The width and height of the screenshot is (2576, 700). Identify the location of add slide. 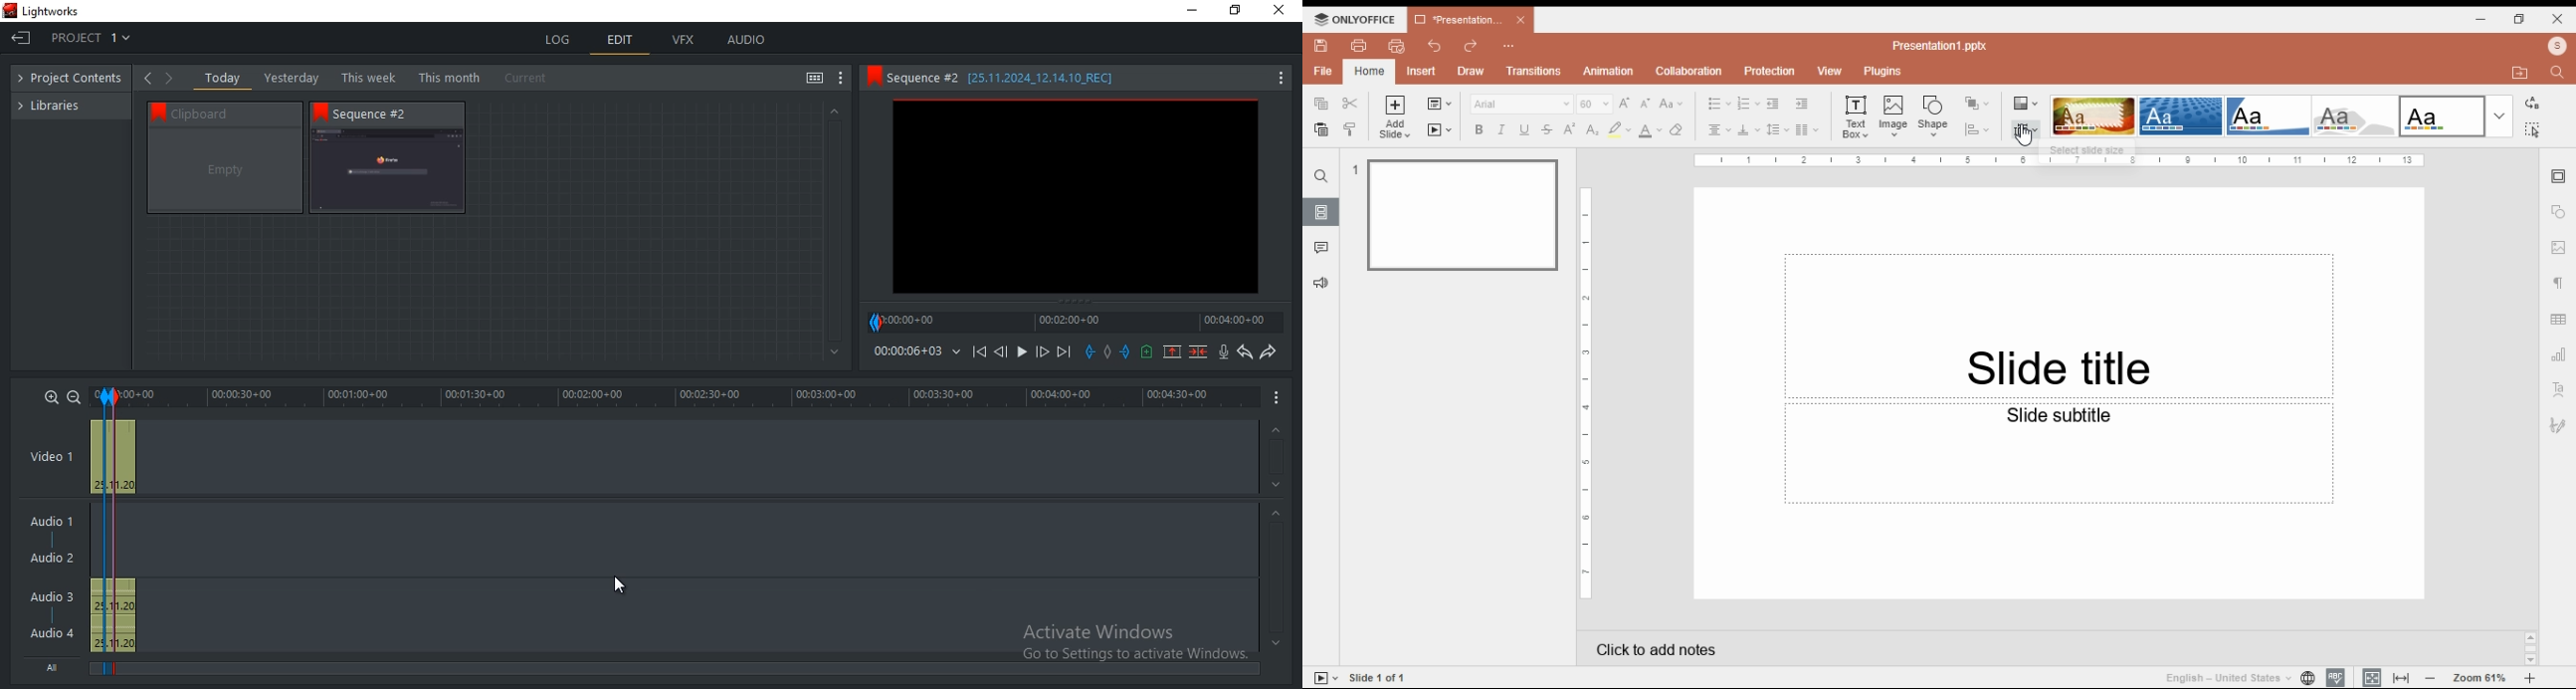
(1397, 117).